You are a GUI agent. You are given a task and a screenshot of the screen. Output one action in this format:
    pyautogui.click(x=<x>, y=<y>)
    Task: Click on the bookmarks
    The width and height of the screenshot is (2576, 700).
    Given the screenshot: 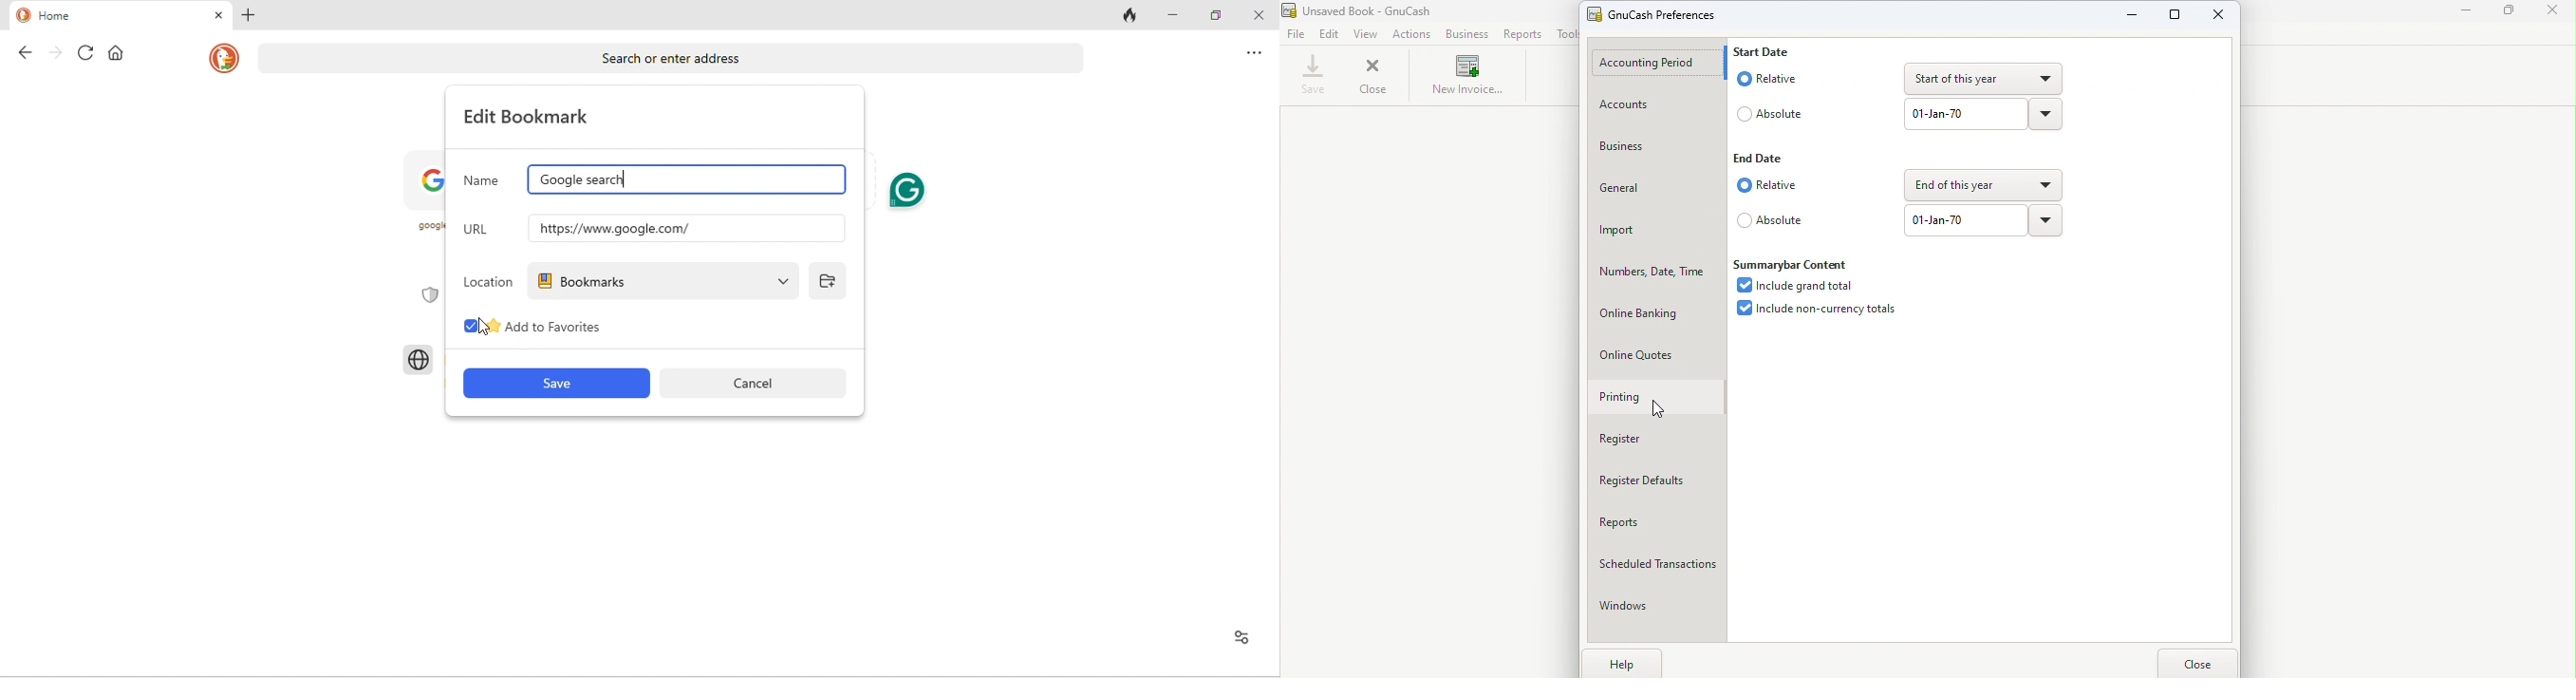 What is the action you would take?
    pyautogui.click(x=665, y=281)
    